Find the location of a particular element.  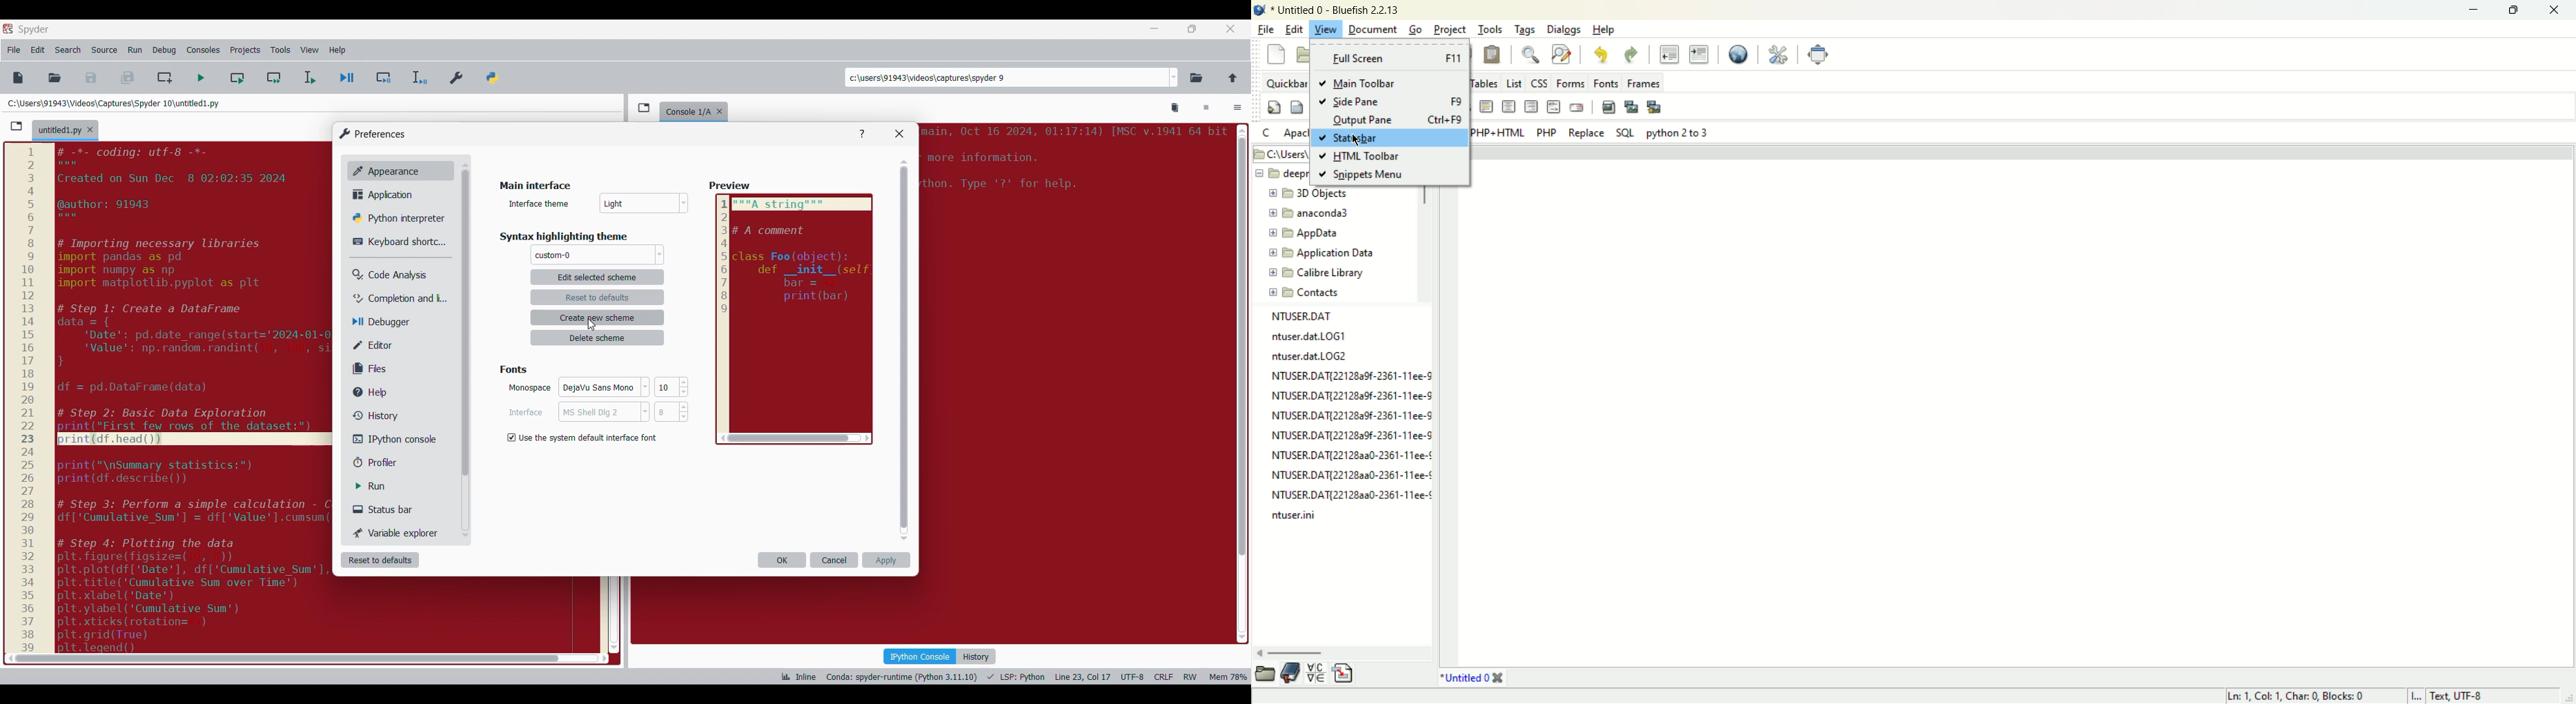

Keyboard shortcut is located at coordinates (400, 242).